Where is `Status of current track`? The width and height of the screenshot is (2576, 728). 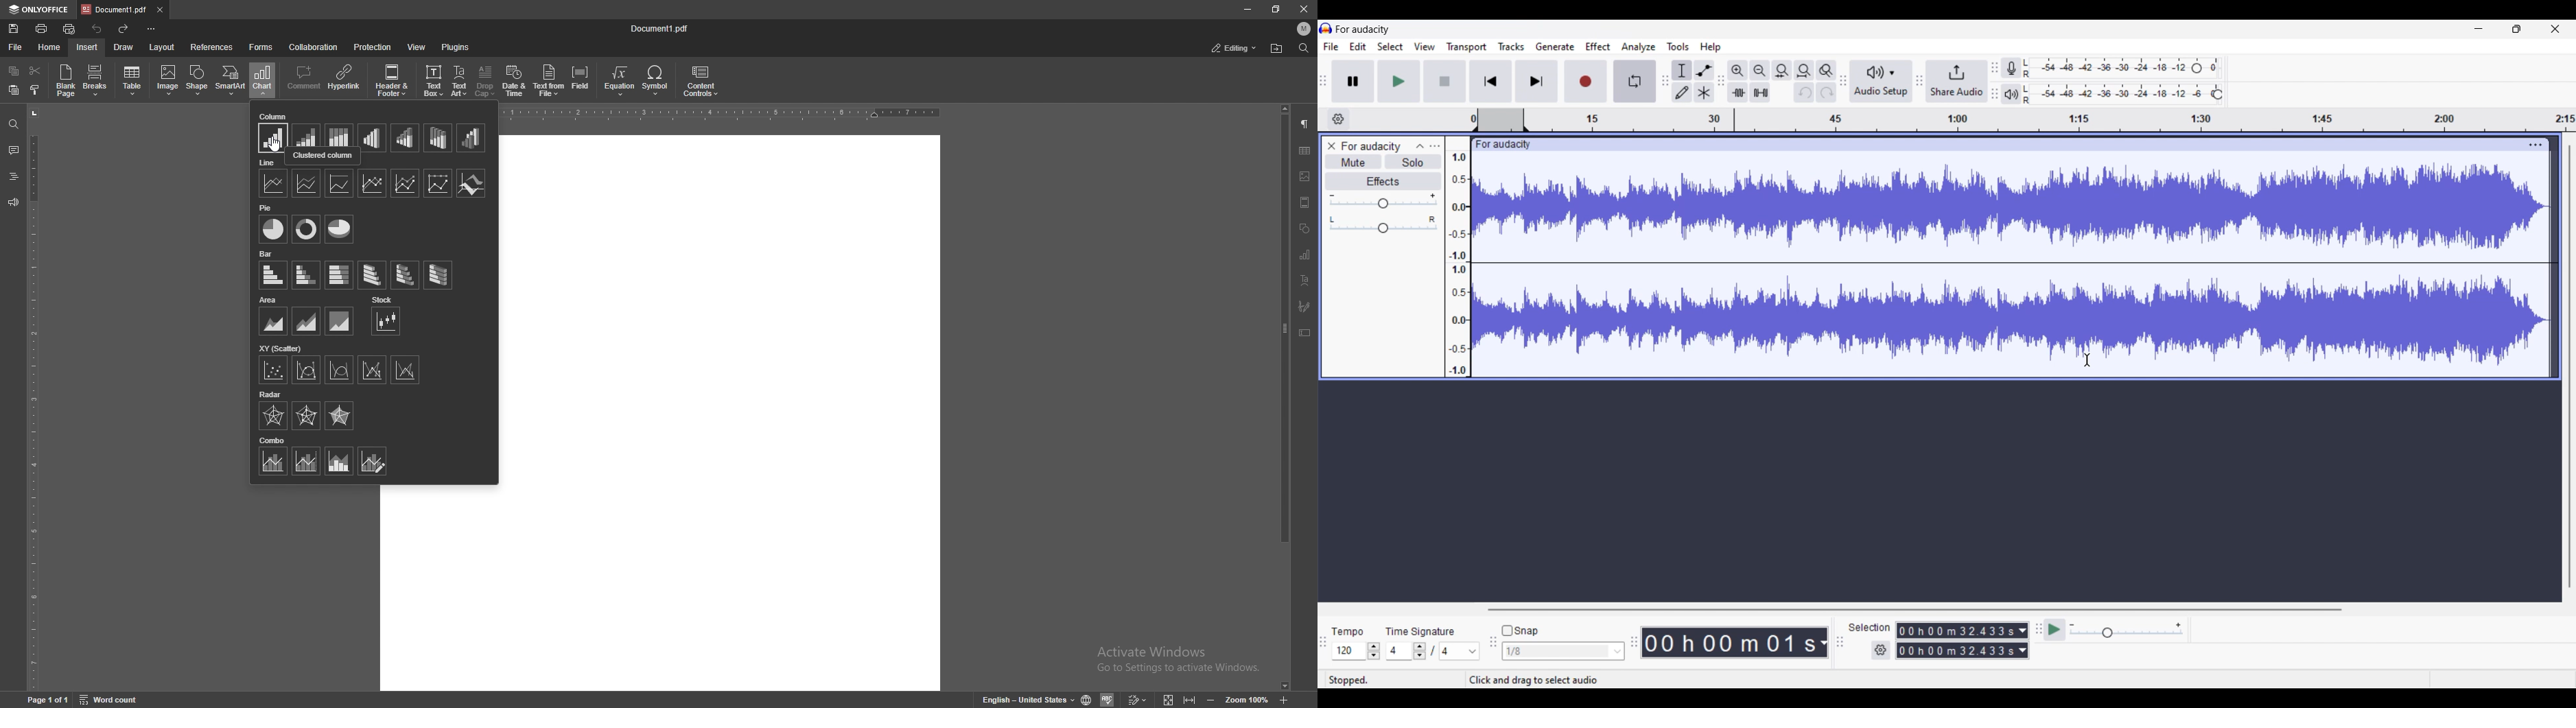
Status of current track is located at coordinates (1350, 679).